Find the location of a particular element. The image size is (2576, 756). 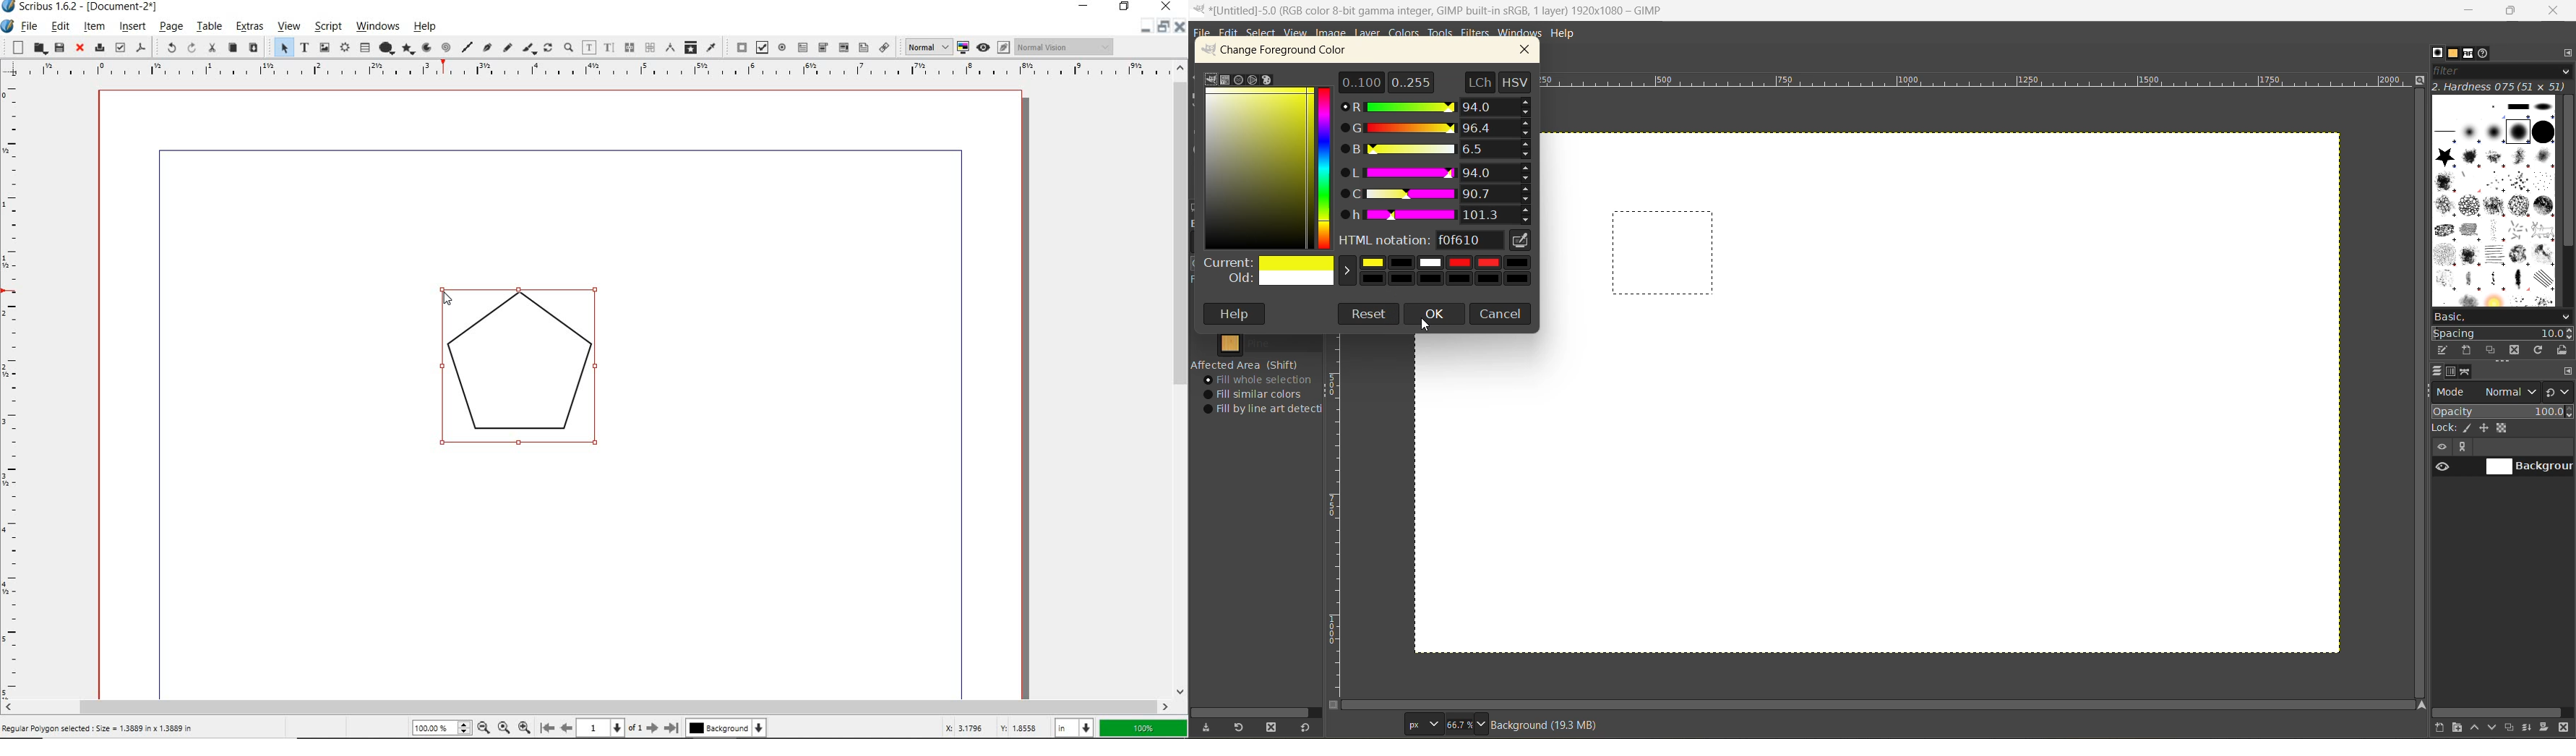

insert is located at coordinates (132, 26).